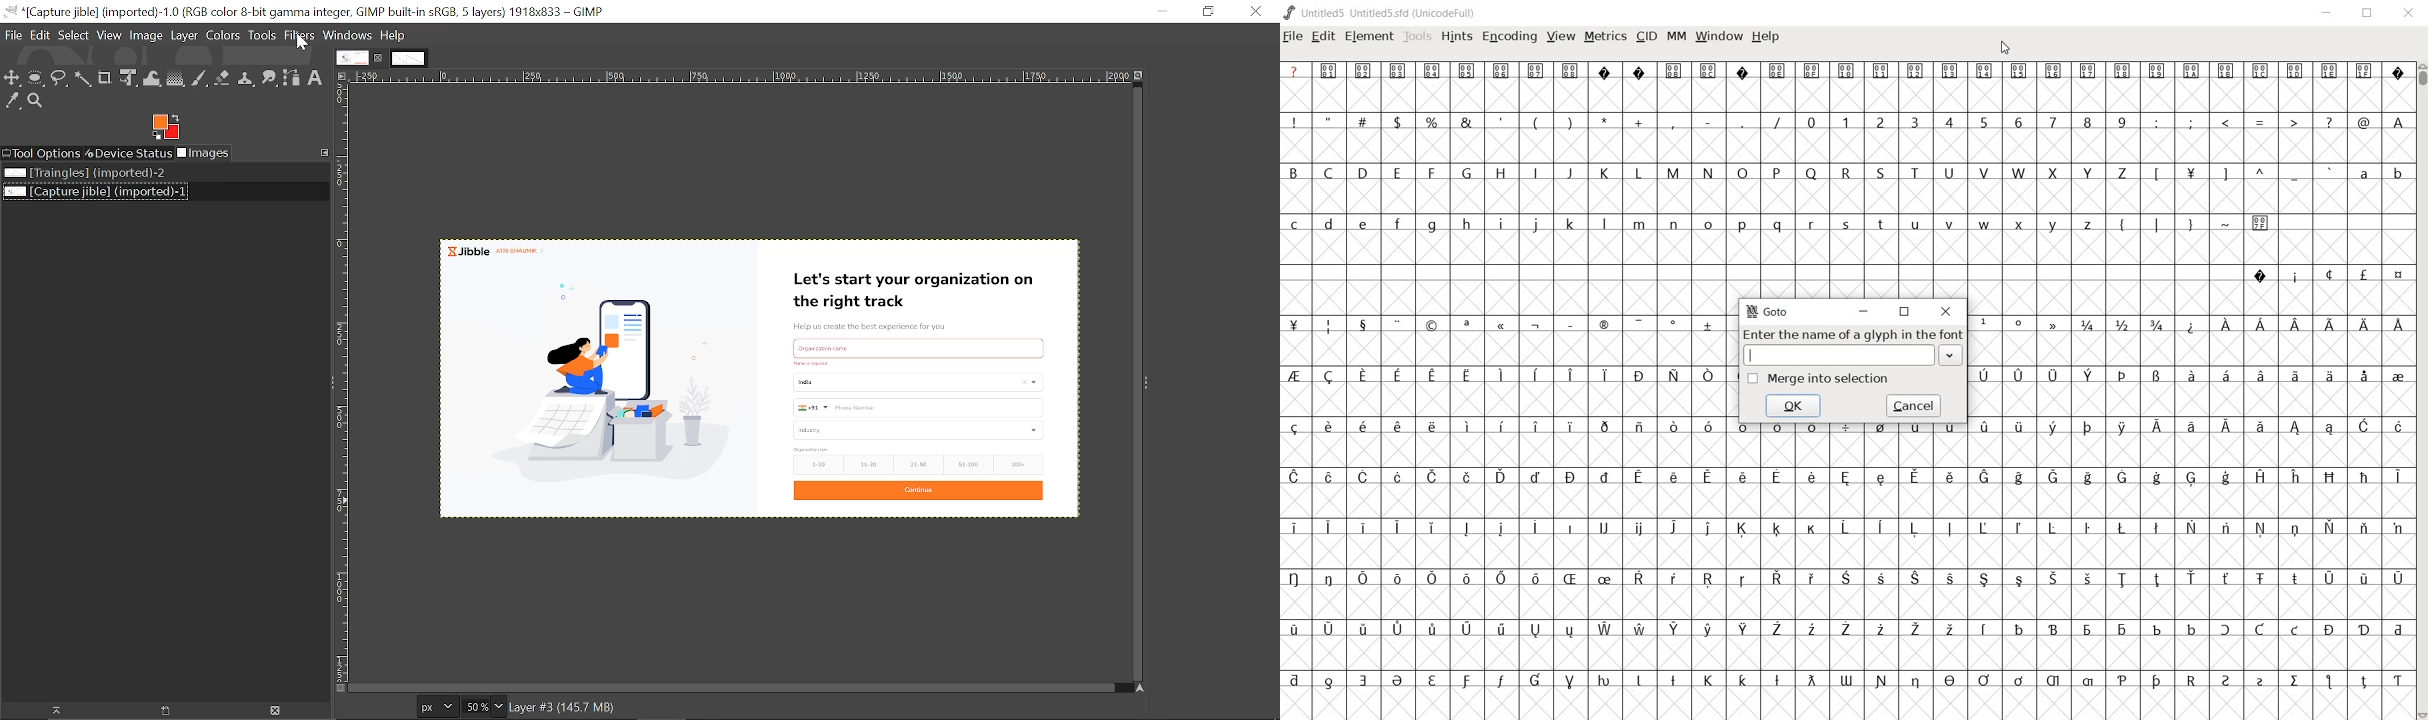 The height and width of the screenshot is (728, 2436). What do you see at coordinates (1535, 630) in the screenshot?
I see `Symbol` at bounding box center [1535, 630].